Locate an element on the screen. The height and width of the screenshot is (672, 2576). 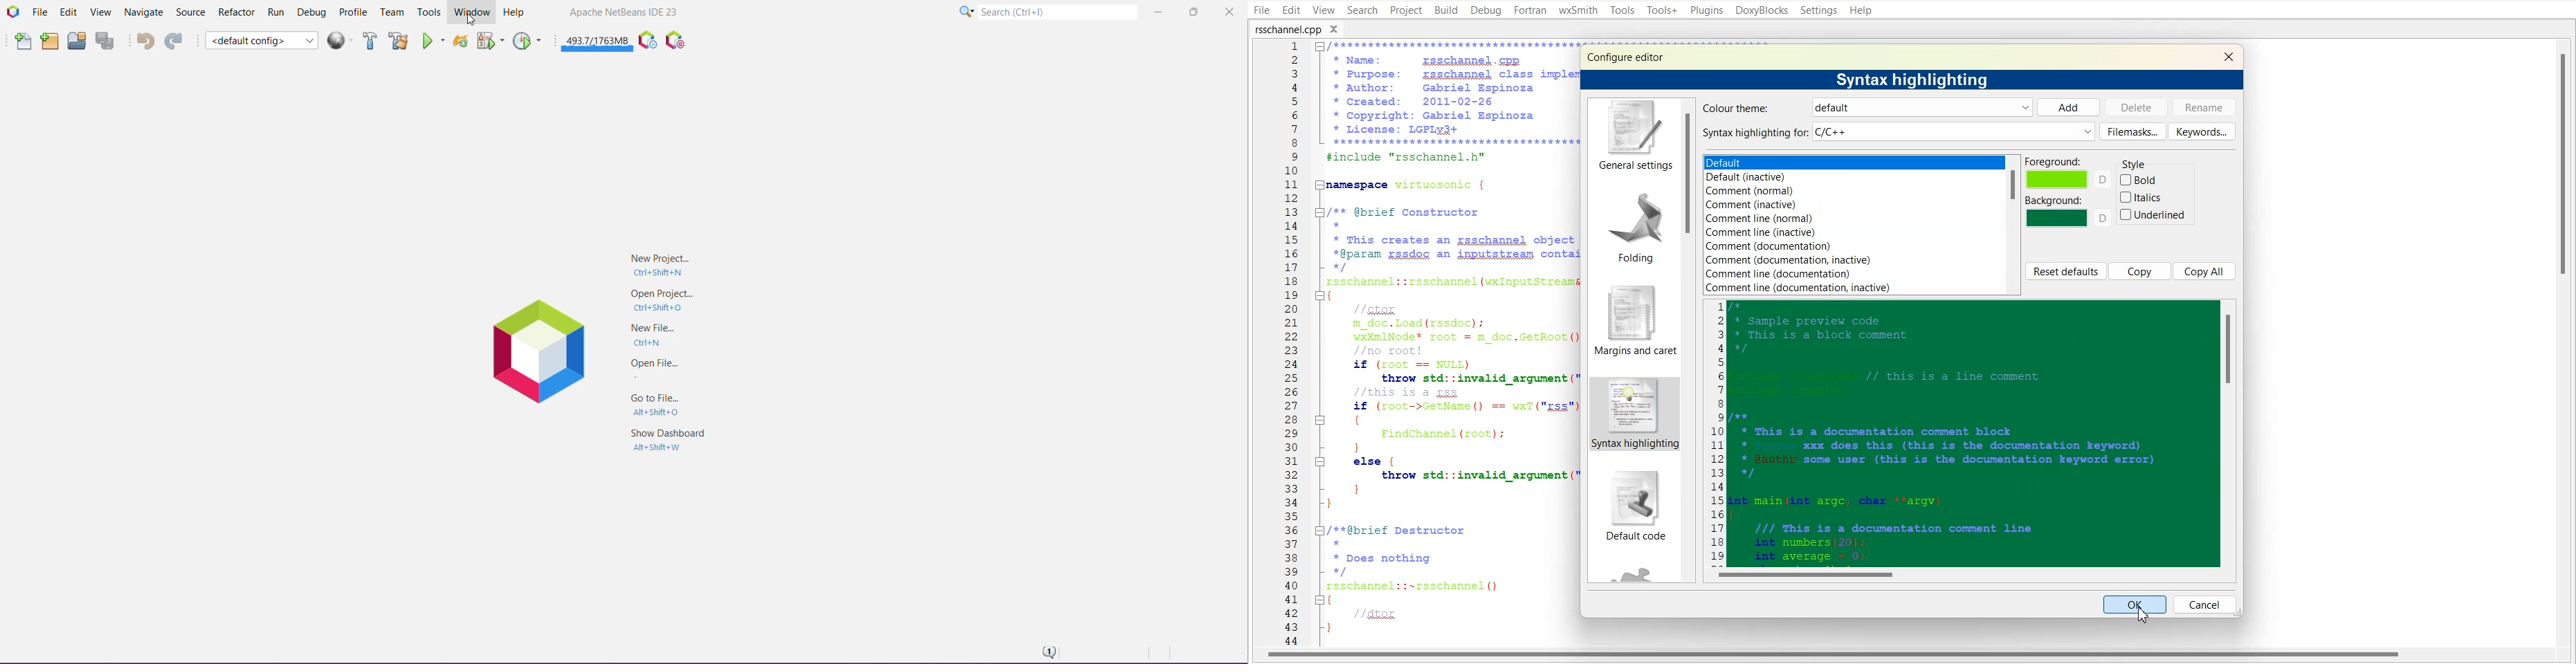
Underlined is located at coordinates (2153, 214).